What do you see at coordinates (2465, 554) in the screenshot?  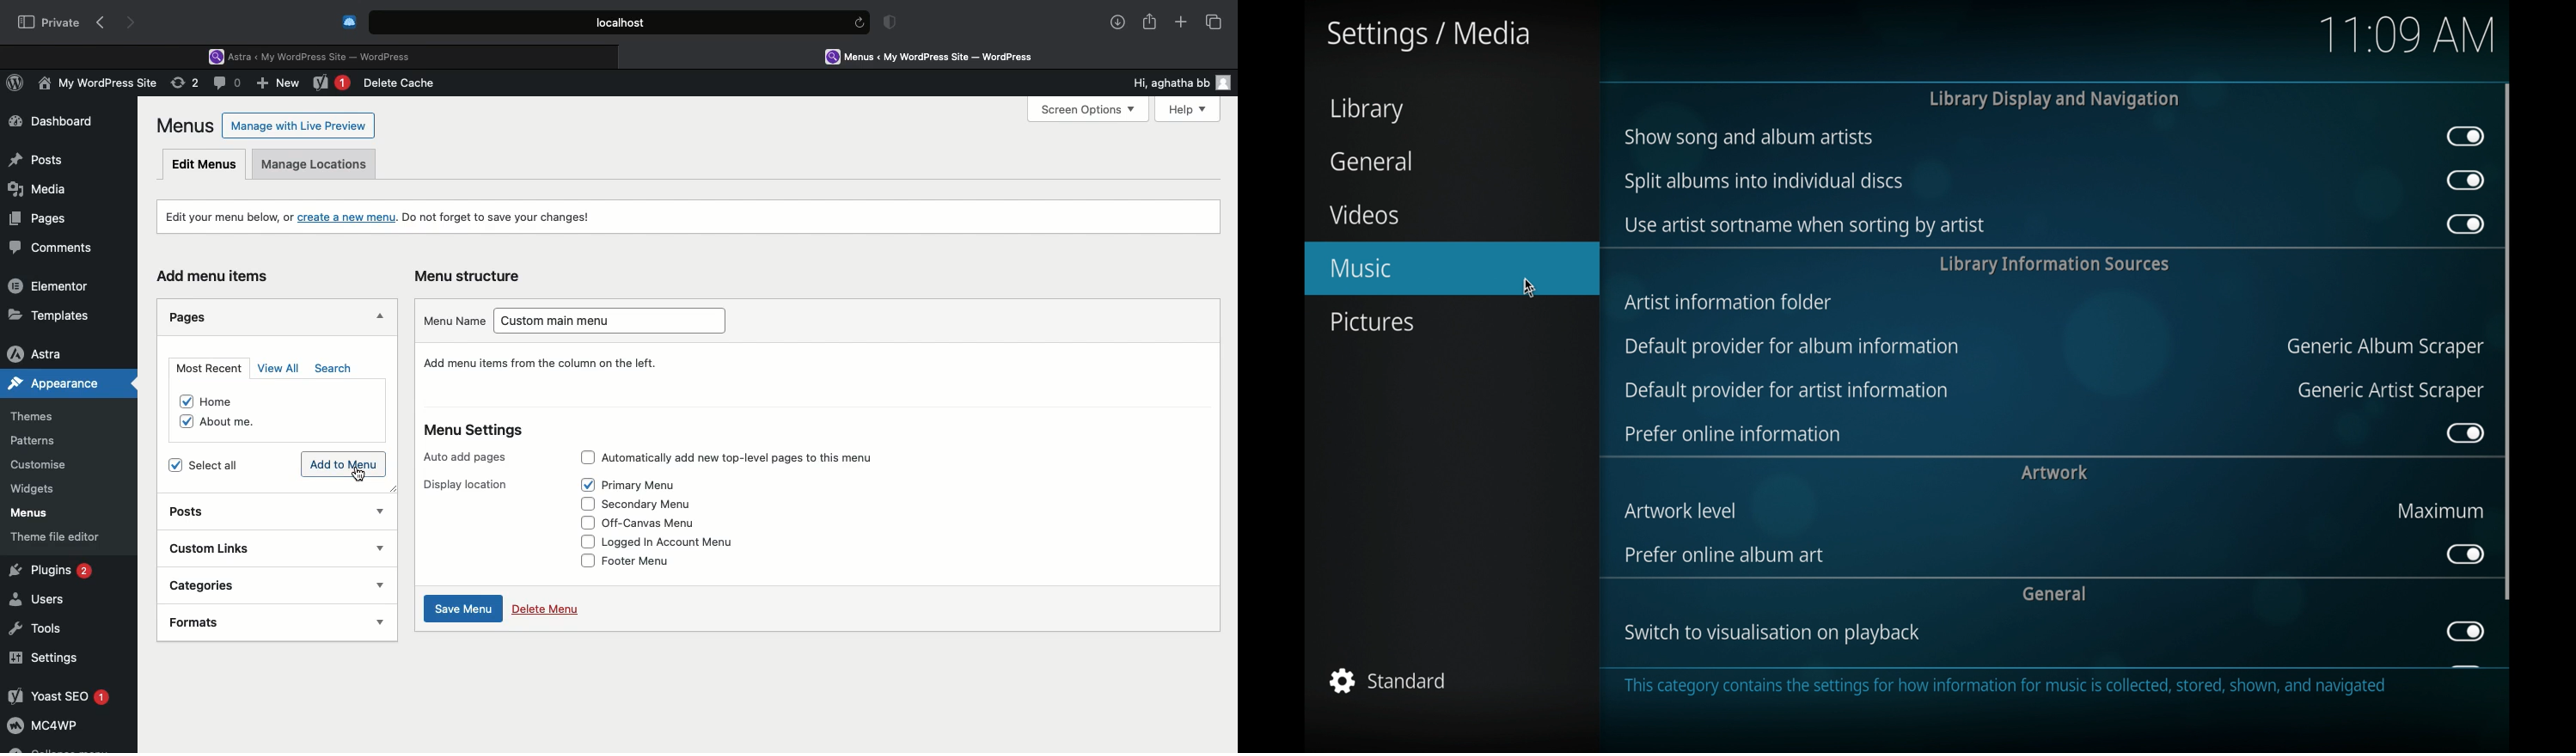 I see `toggle button` at bounding box center [2465, 554].